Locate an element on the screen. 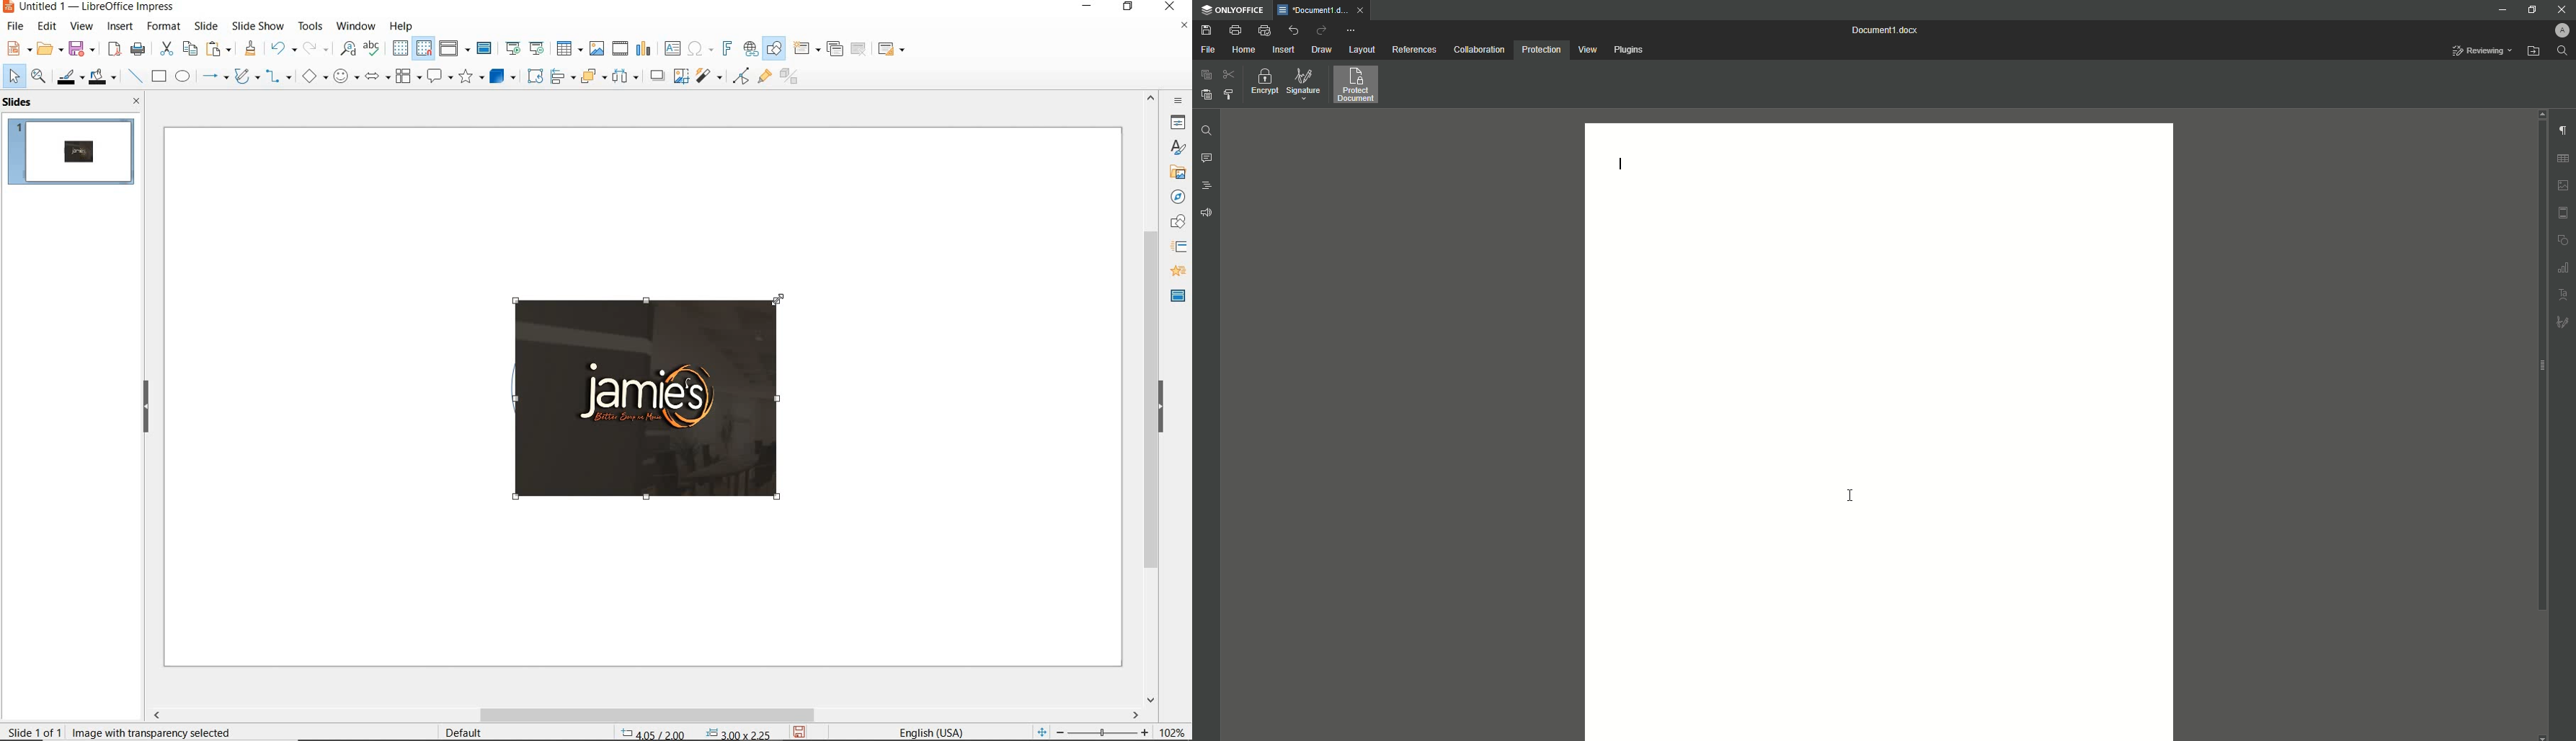 The image size is (2576, 756). Text language is located at coordinates (929, 731).